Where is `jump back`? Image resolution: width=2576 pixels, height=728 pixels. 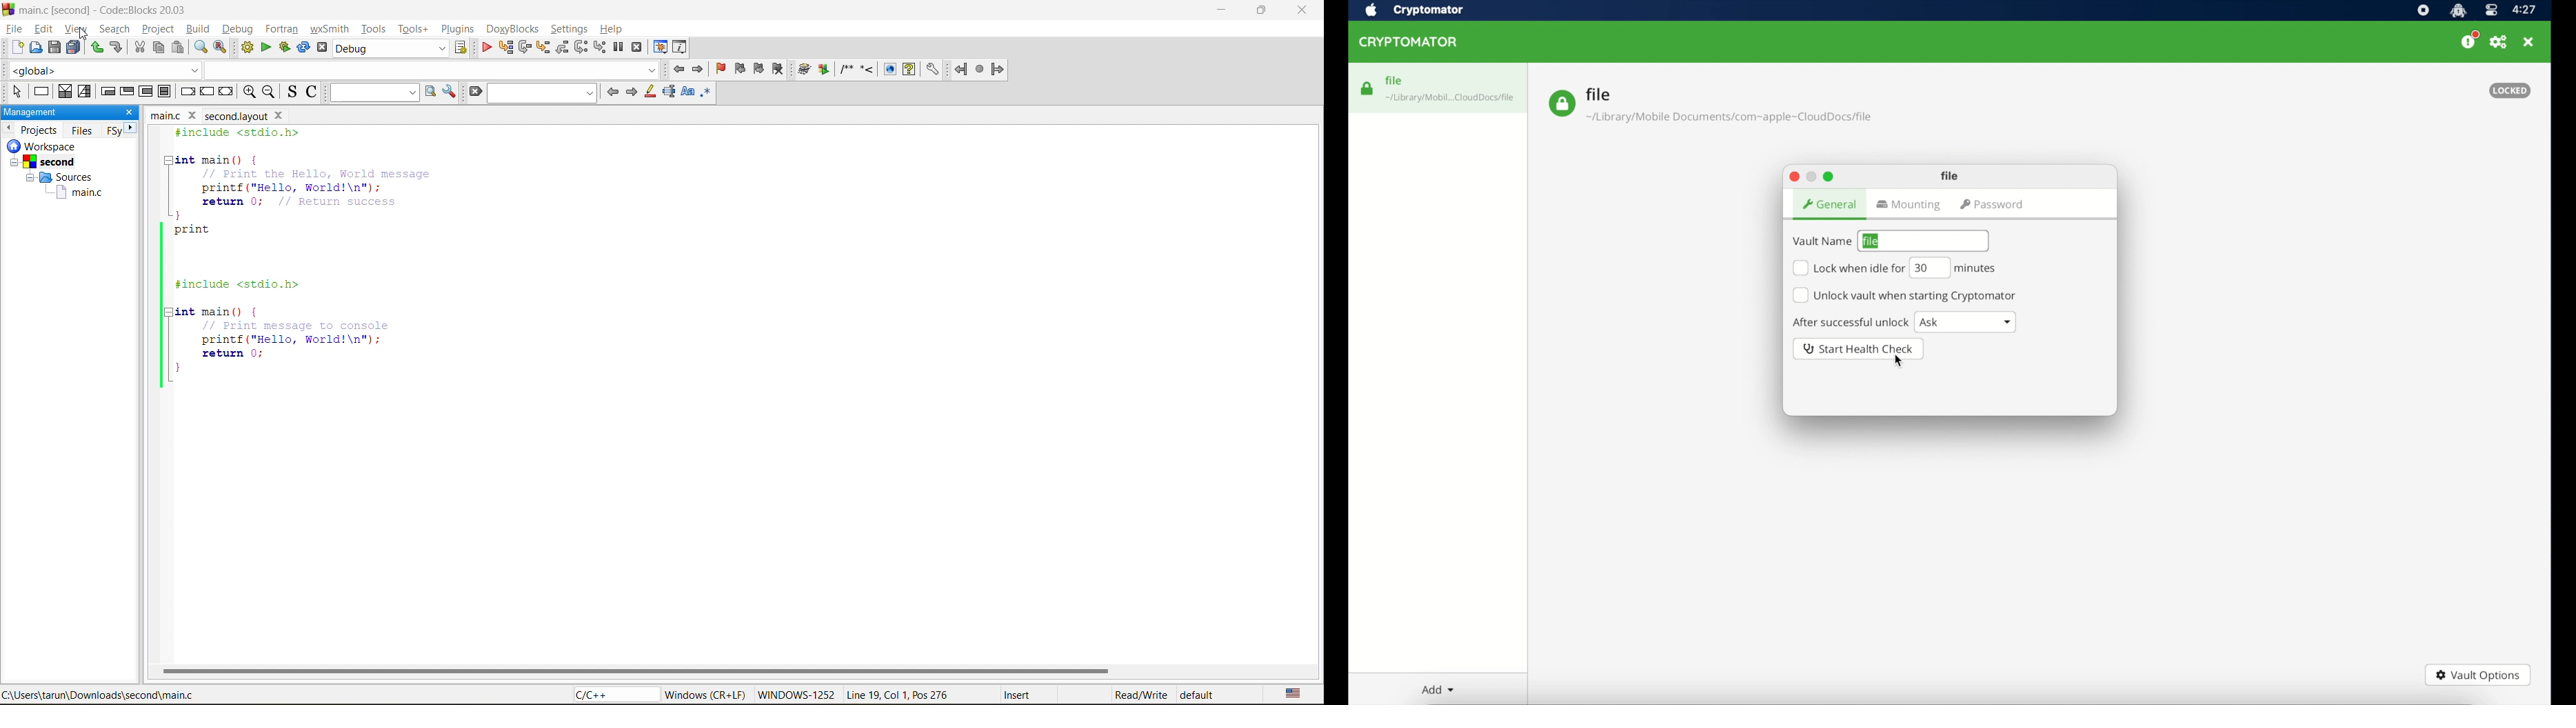 jump back is located at coordinates (681, 70).